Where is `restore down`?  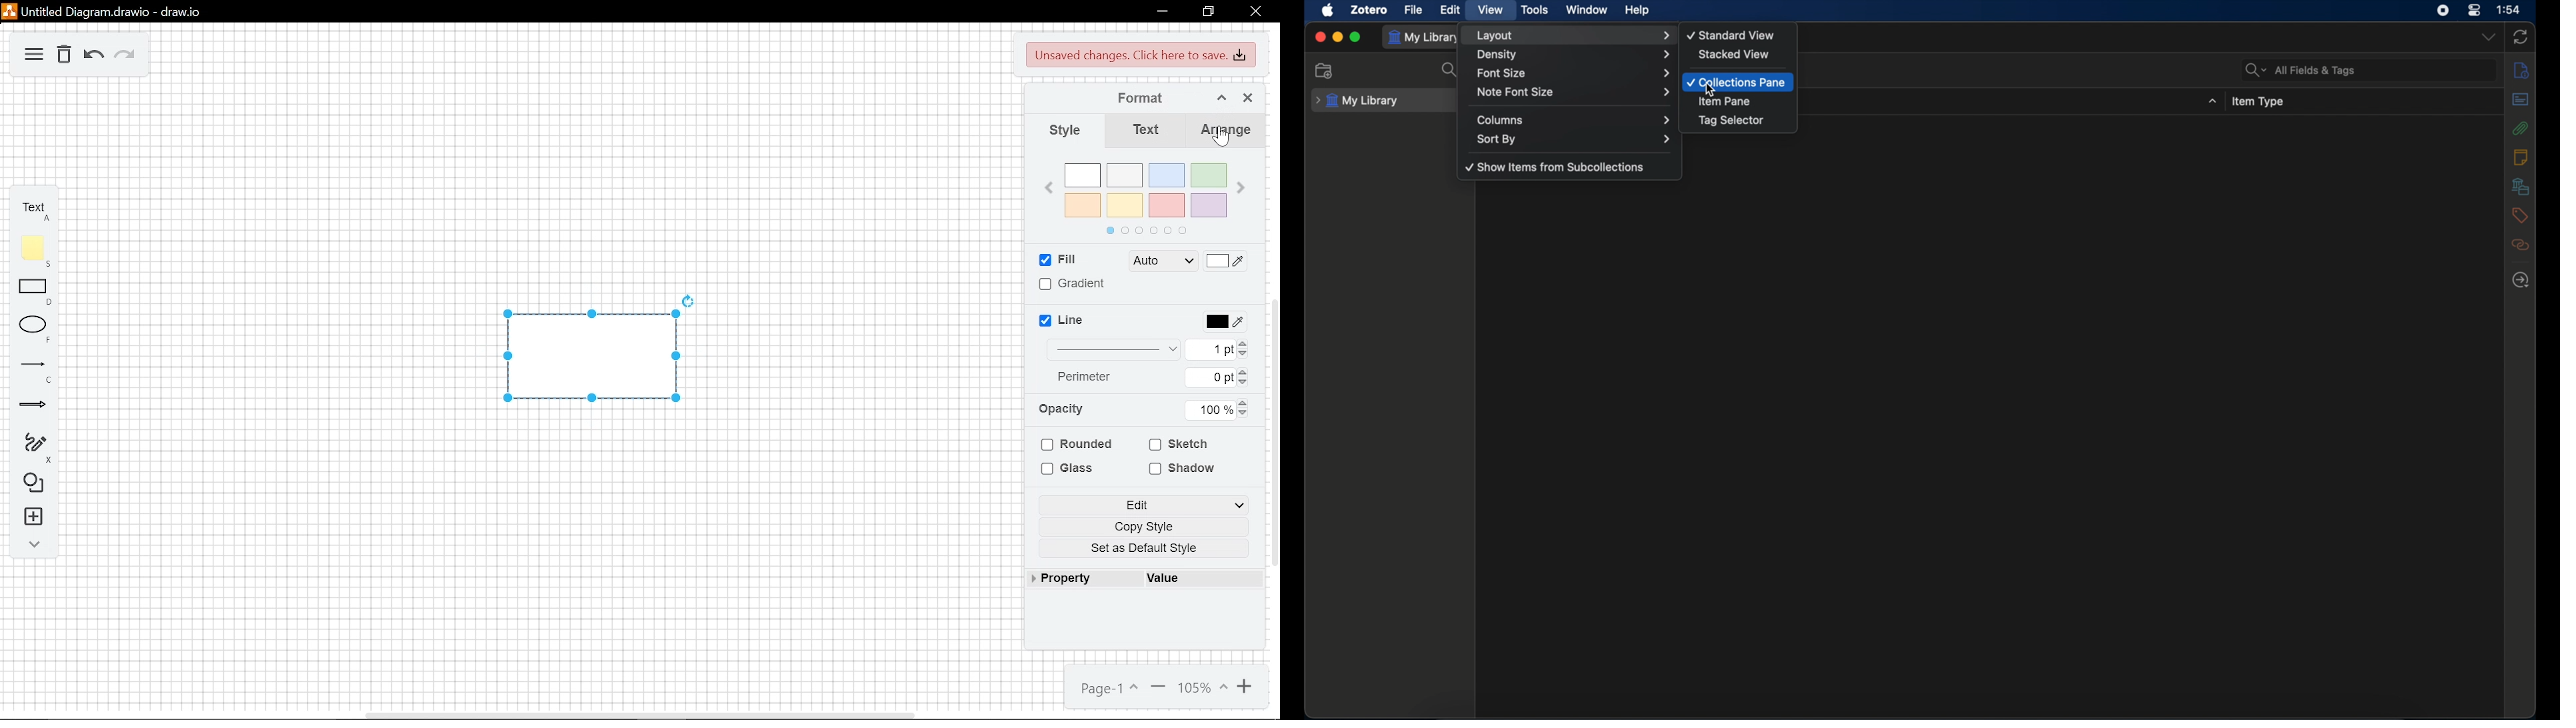 restore down is located at coordinates (1206, 13).